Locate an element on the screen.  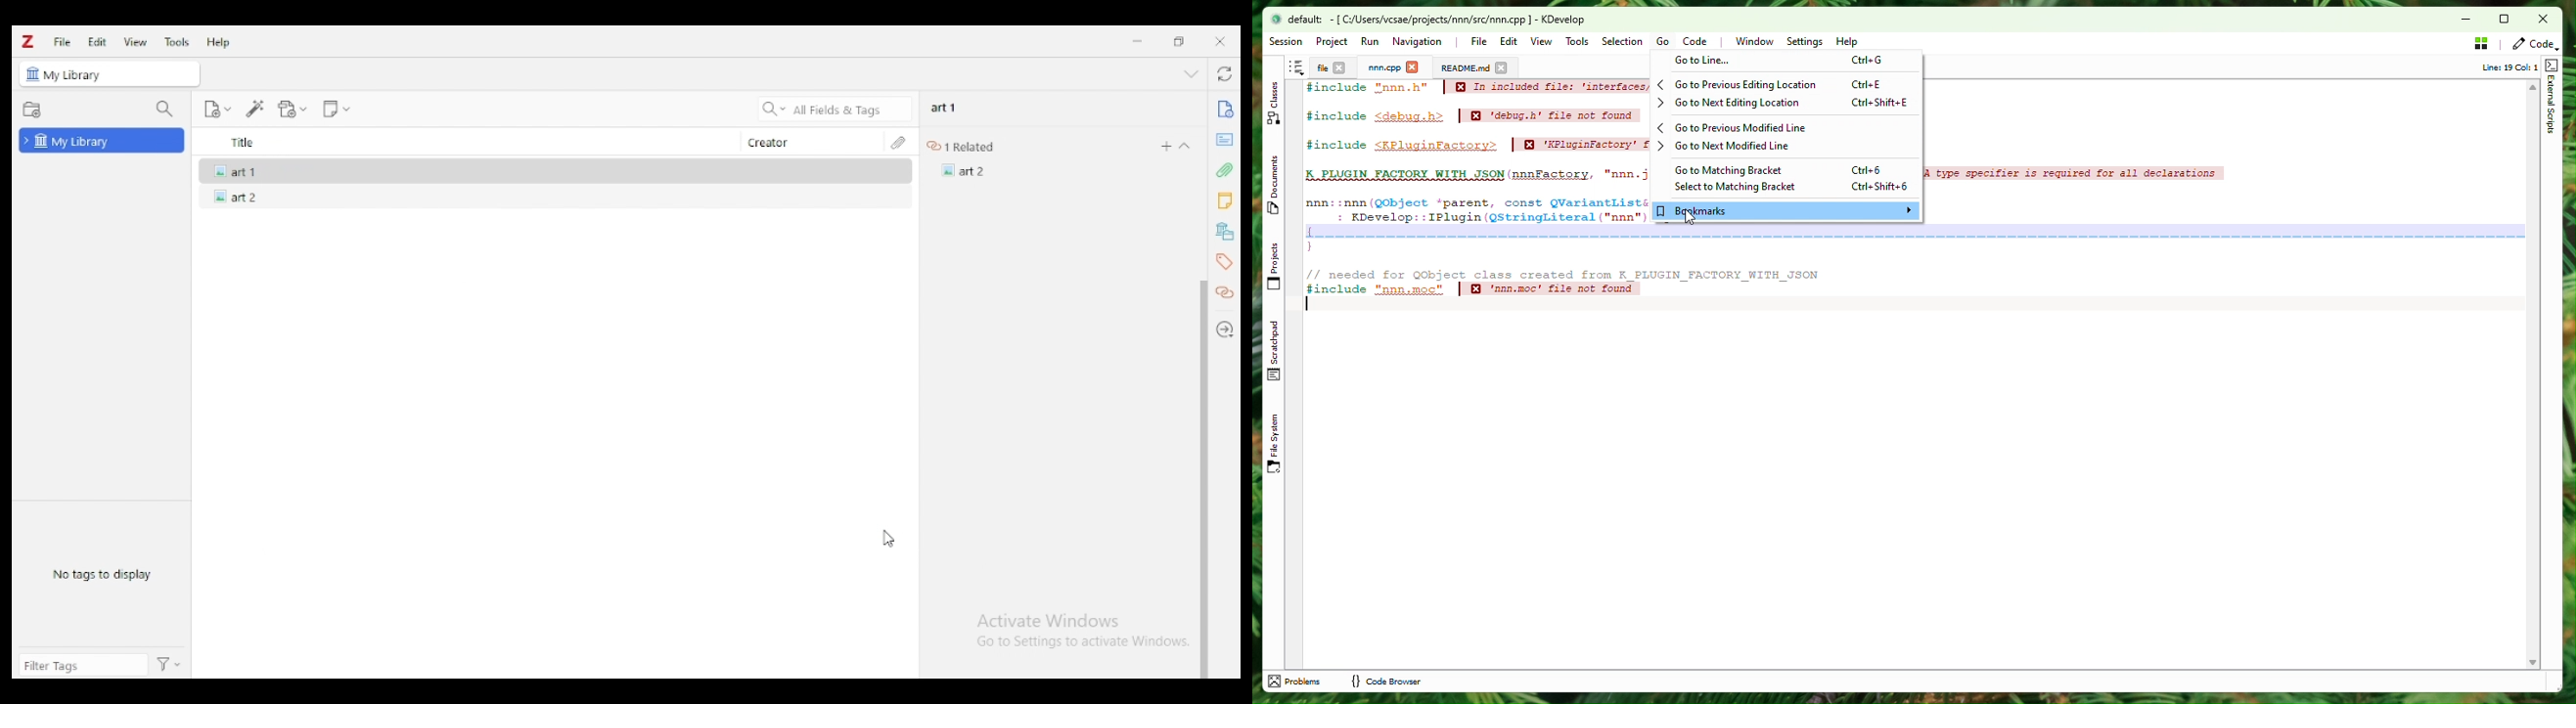
edit is located at coordinates (97, 41).